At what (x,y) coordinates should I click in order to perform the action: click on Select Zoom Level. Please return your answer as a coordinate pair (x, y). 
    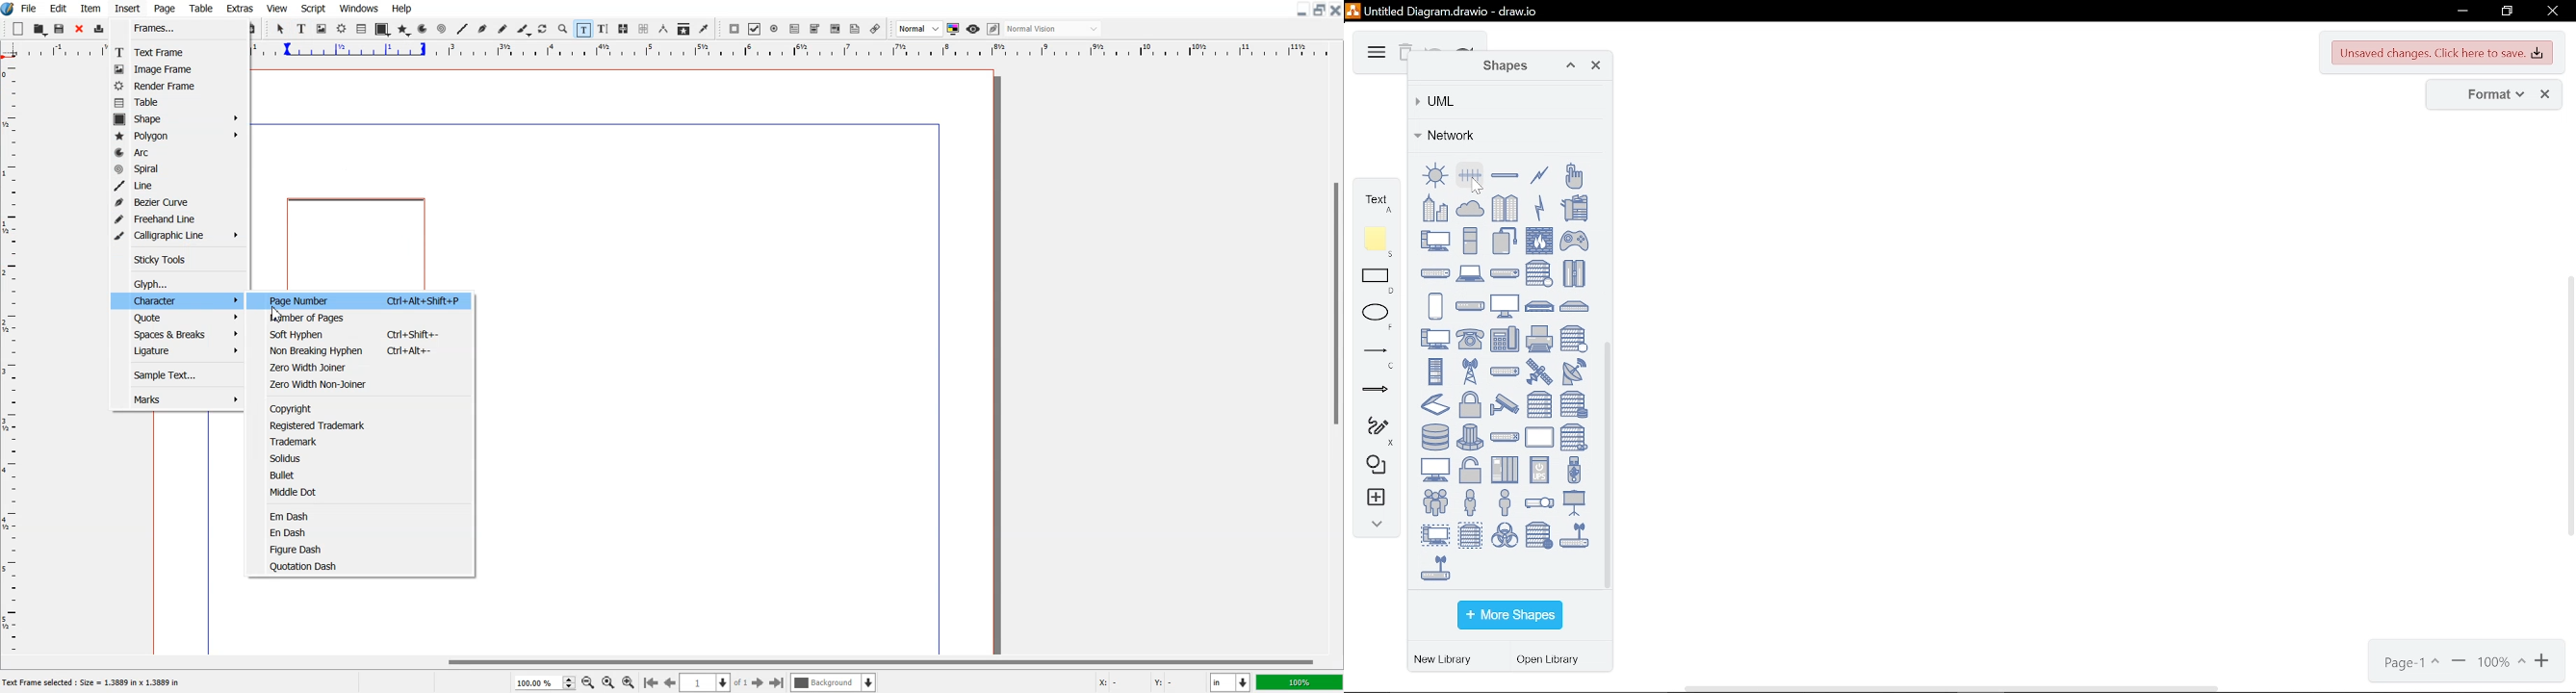
    Looking at the image, I should click on (546, 682).